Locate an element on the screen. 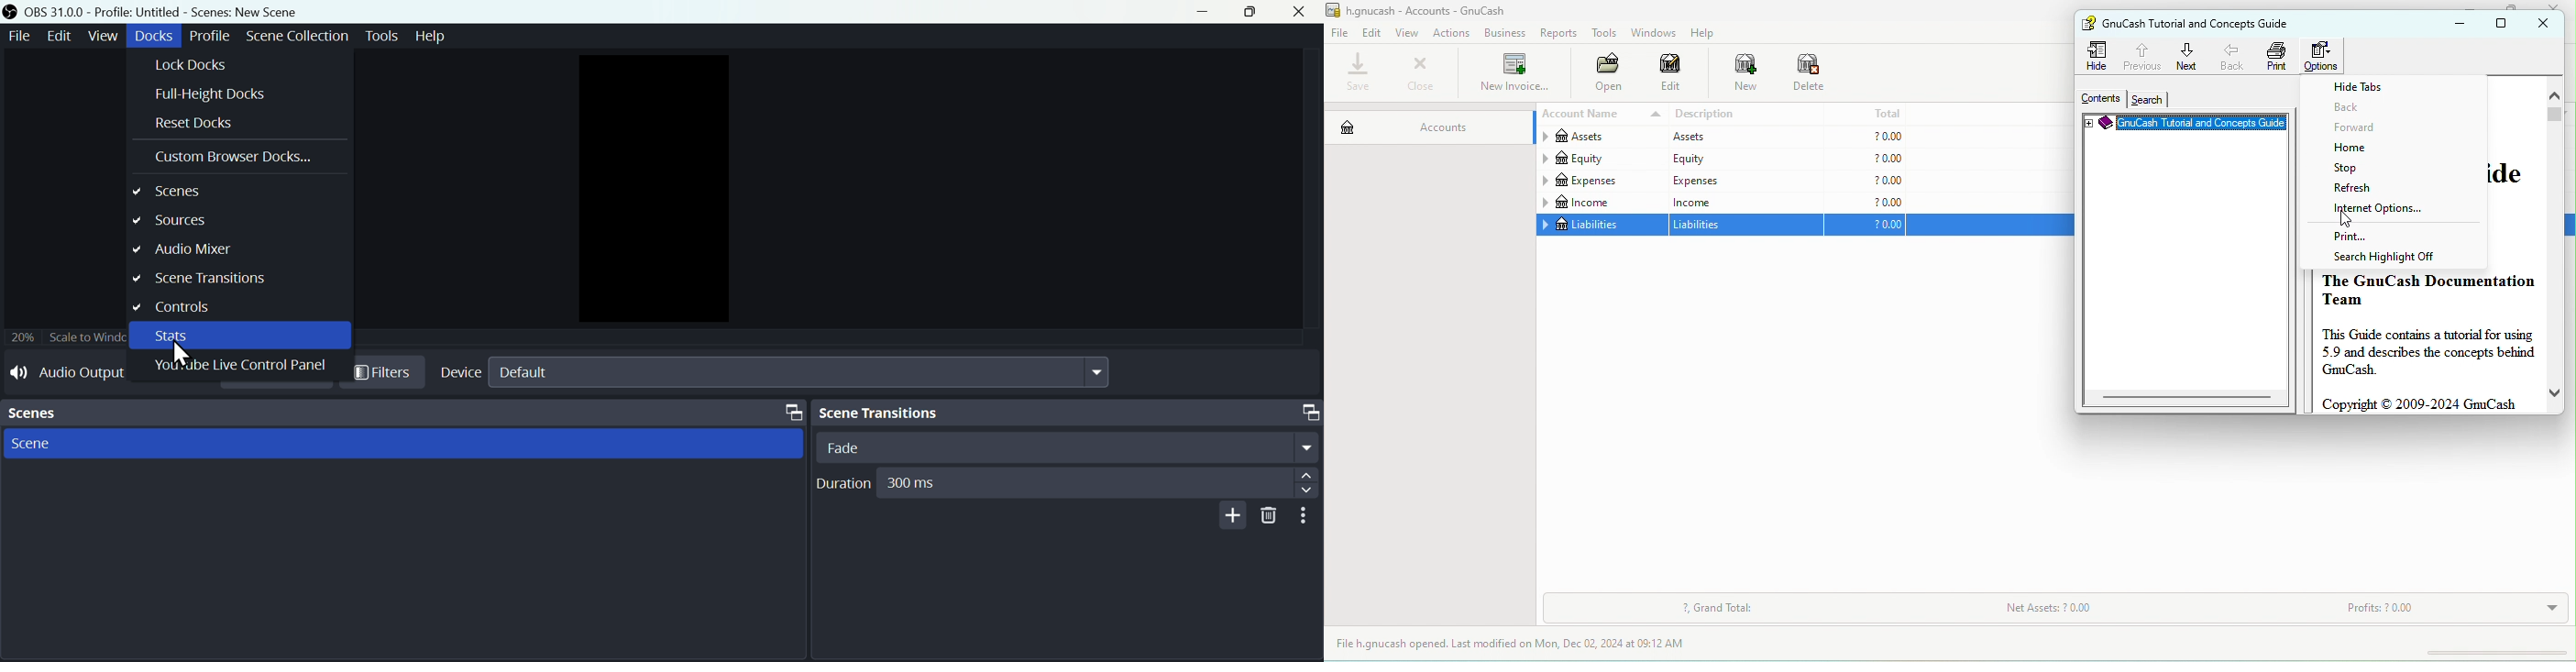 The image size is (2576, 672). Filters is located at coordinates (380, 373).